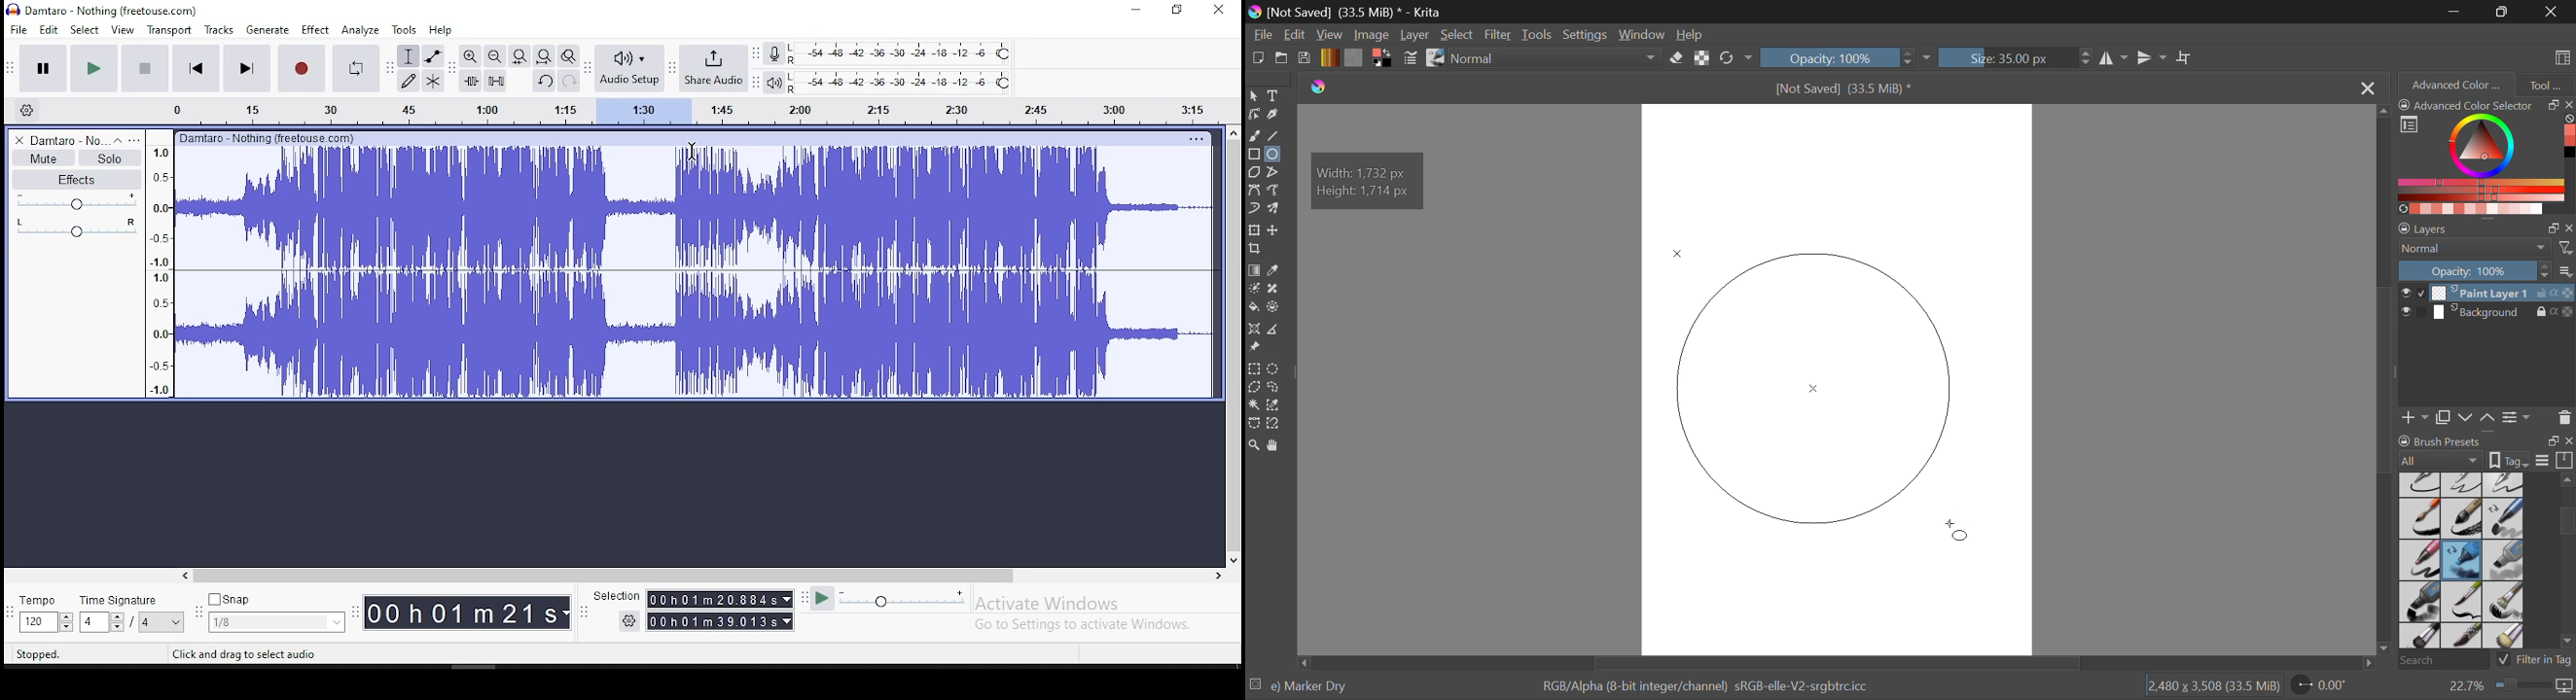 Image resolution: width=2576 pixels, height=700 pixels. I want to click on Advanced Color Selector, so click(2487, 156).